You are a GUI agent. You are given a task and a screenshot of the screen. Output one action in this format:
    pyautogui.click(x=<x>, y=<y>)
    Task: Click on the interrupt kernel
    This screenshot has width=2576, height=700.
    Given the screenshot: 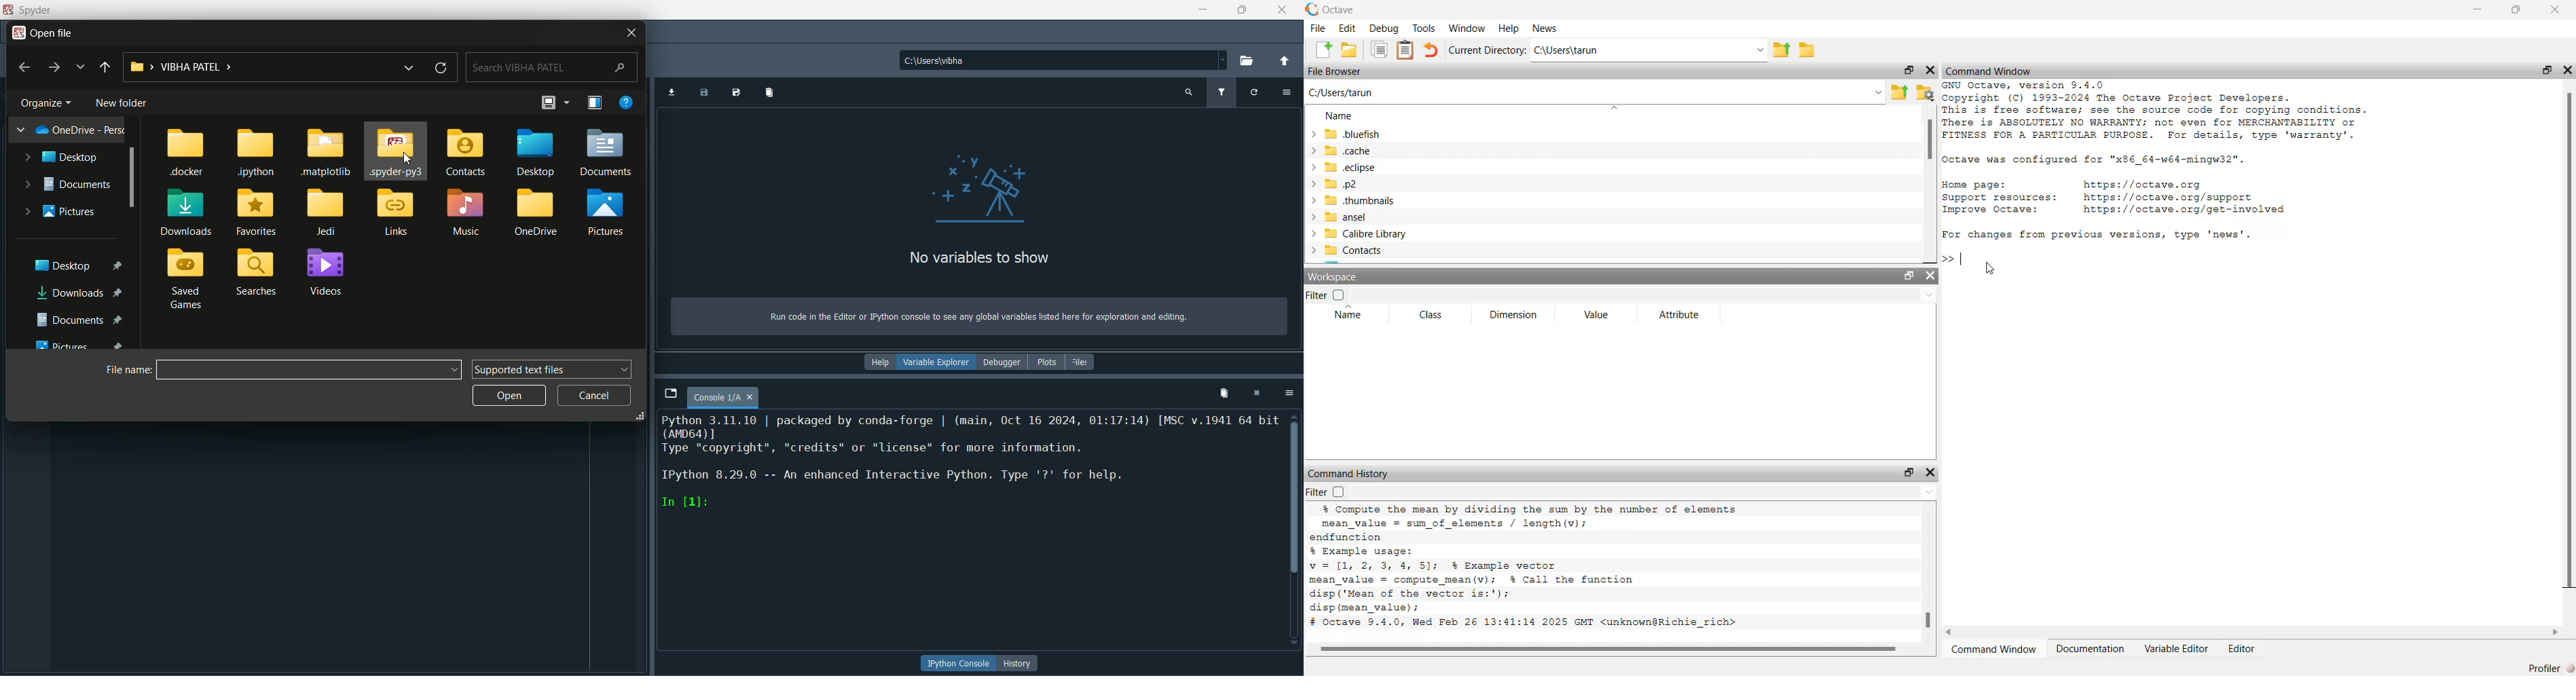 What is the action you would take?
    pyautogui.click(x=1258, y=394)
    